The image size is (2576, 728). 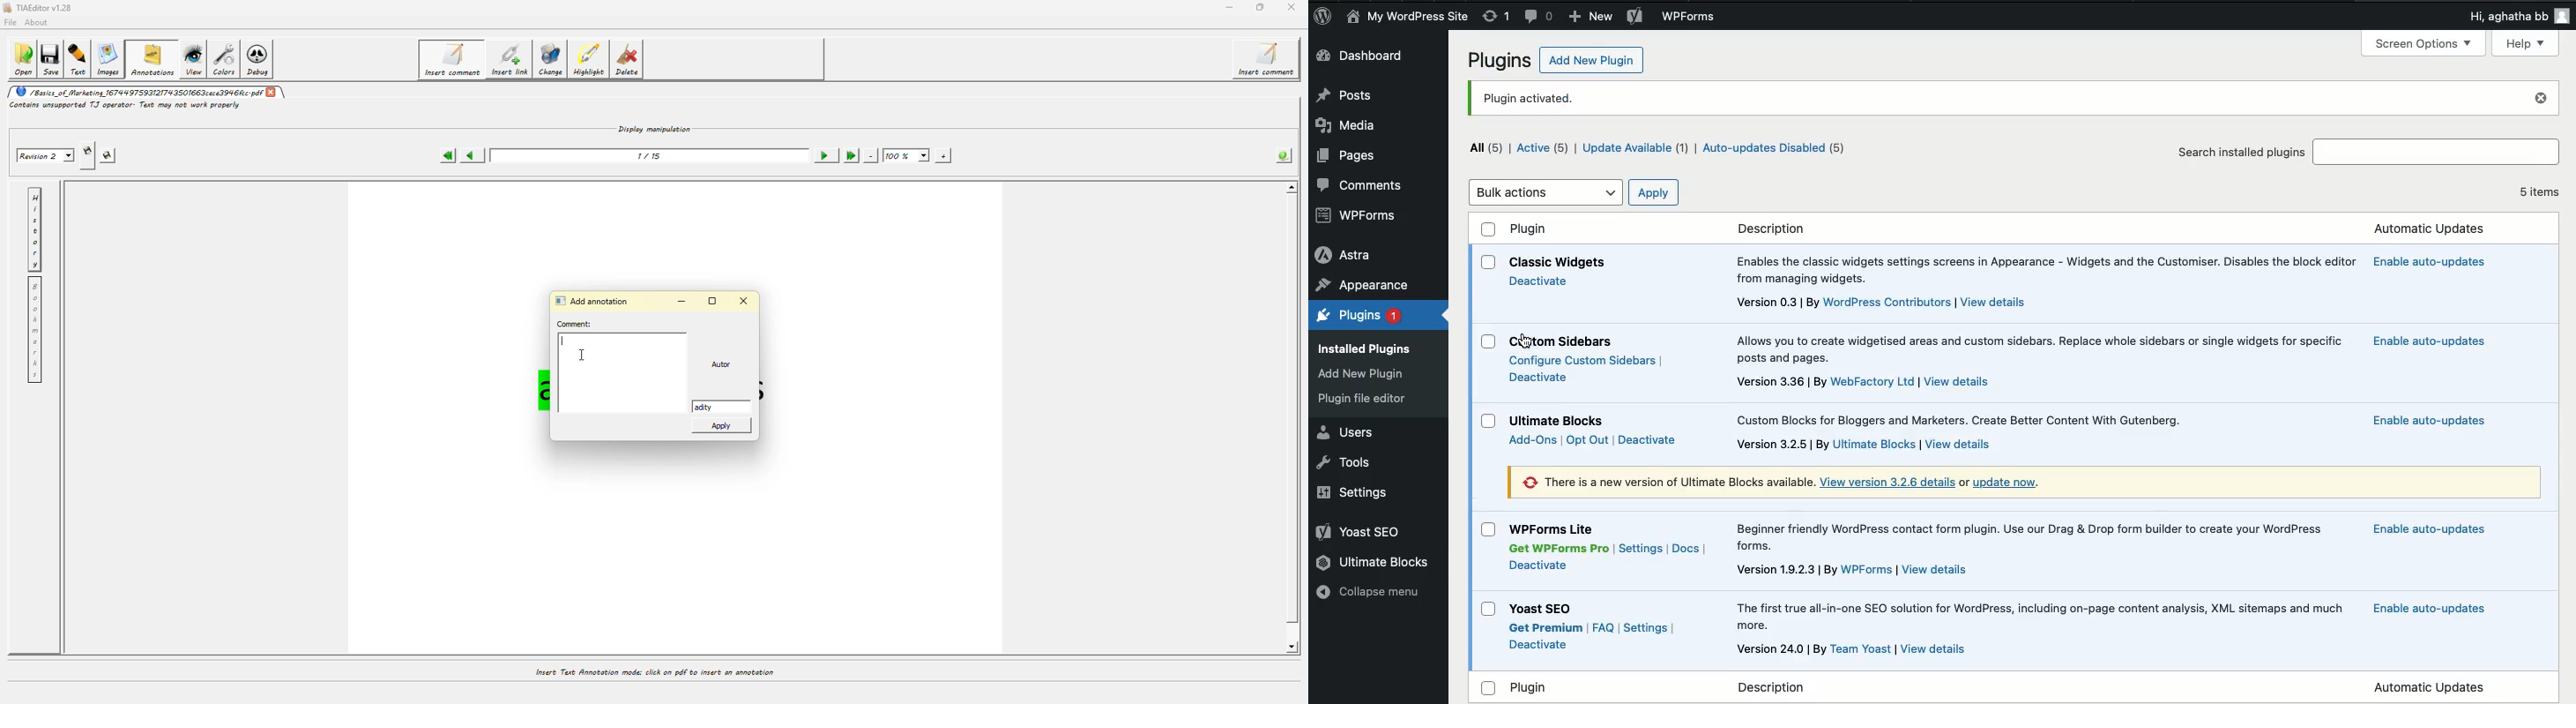 What do you see at coordinates (2426, 609) in the screenshot?
I see `Automatic updates` at bounding box center [2426, 609].